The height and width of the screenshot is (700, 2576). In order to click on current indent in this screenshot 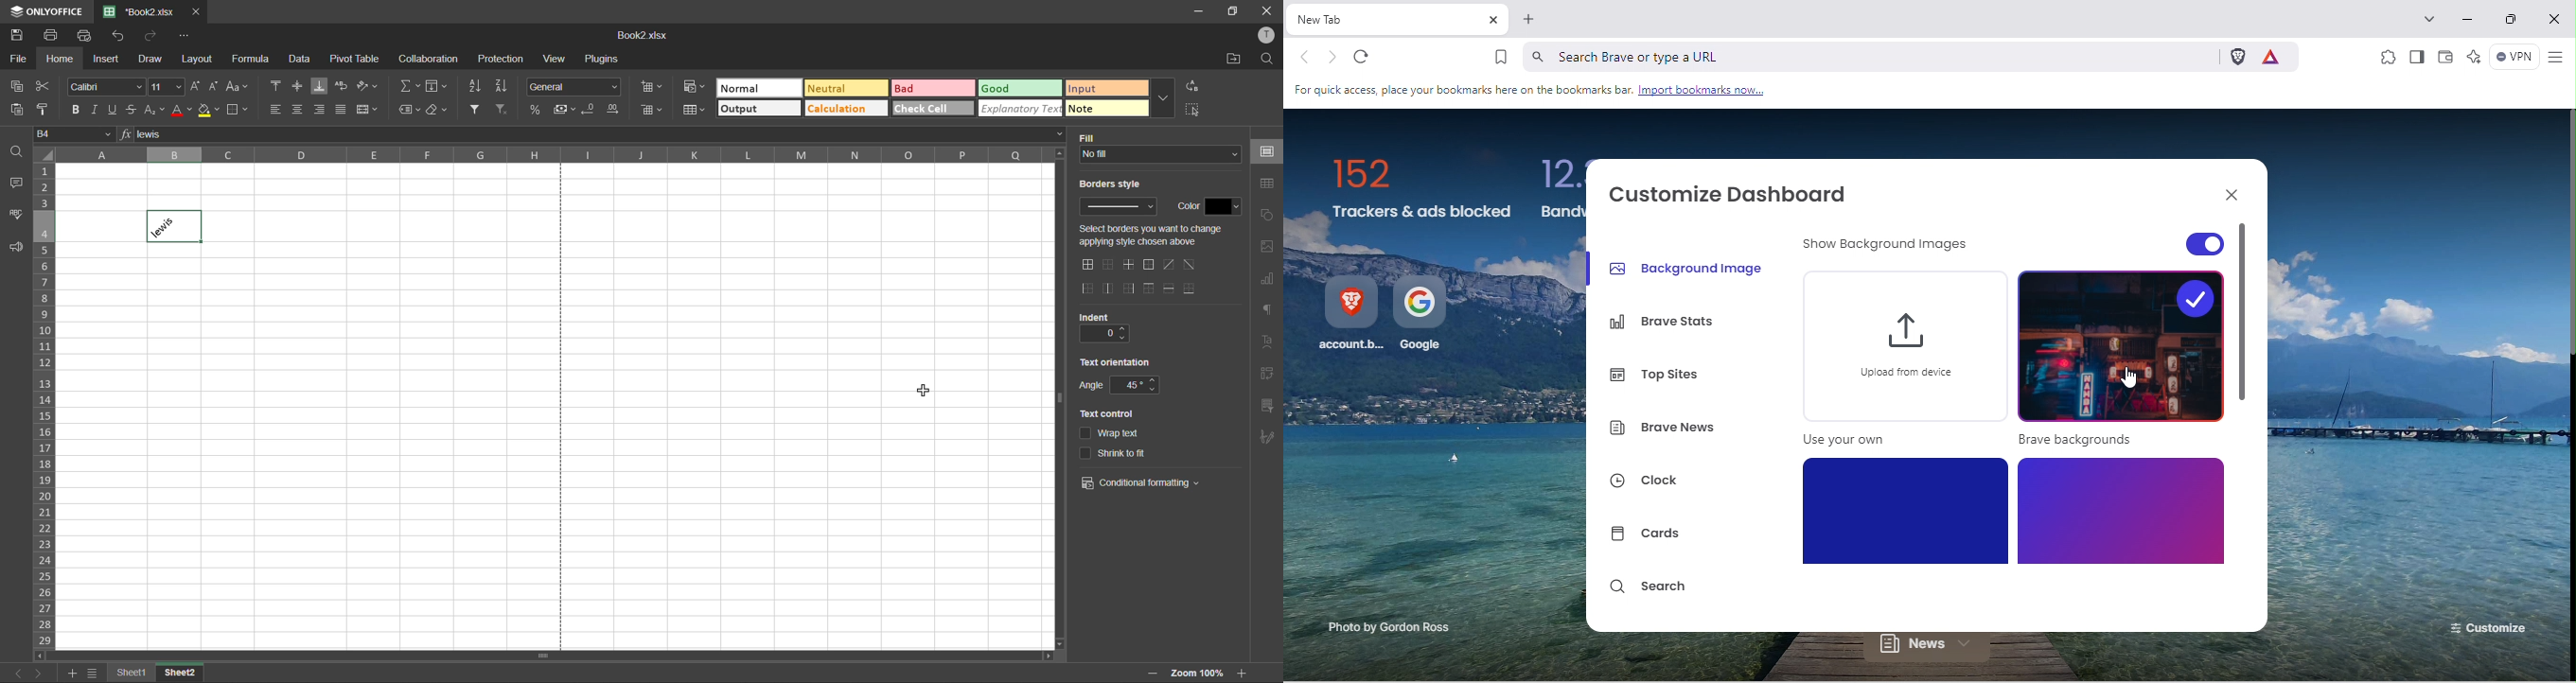, I will do `click(1098, 334)`.